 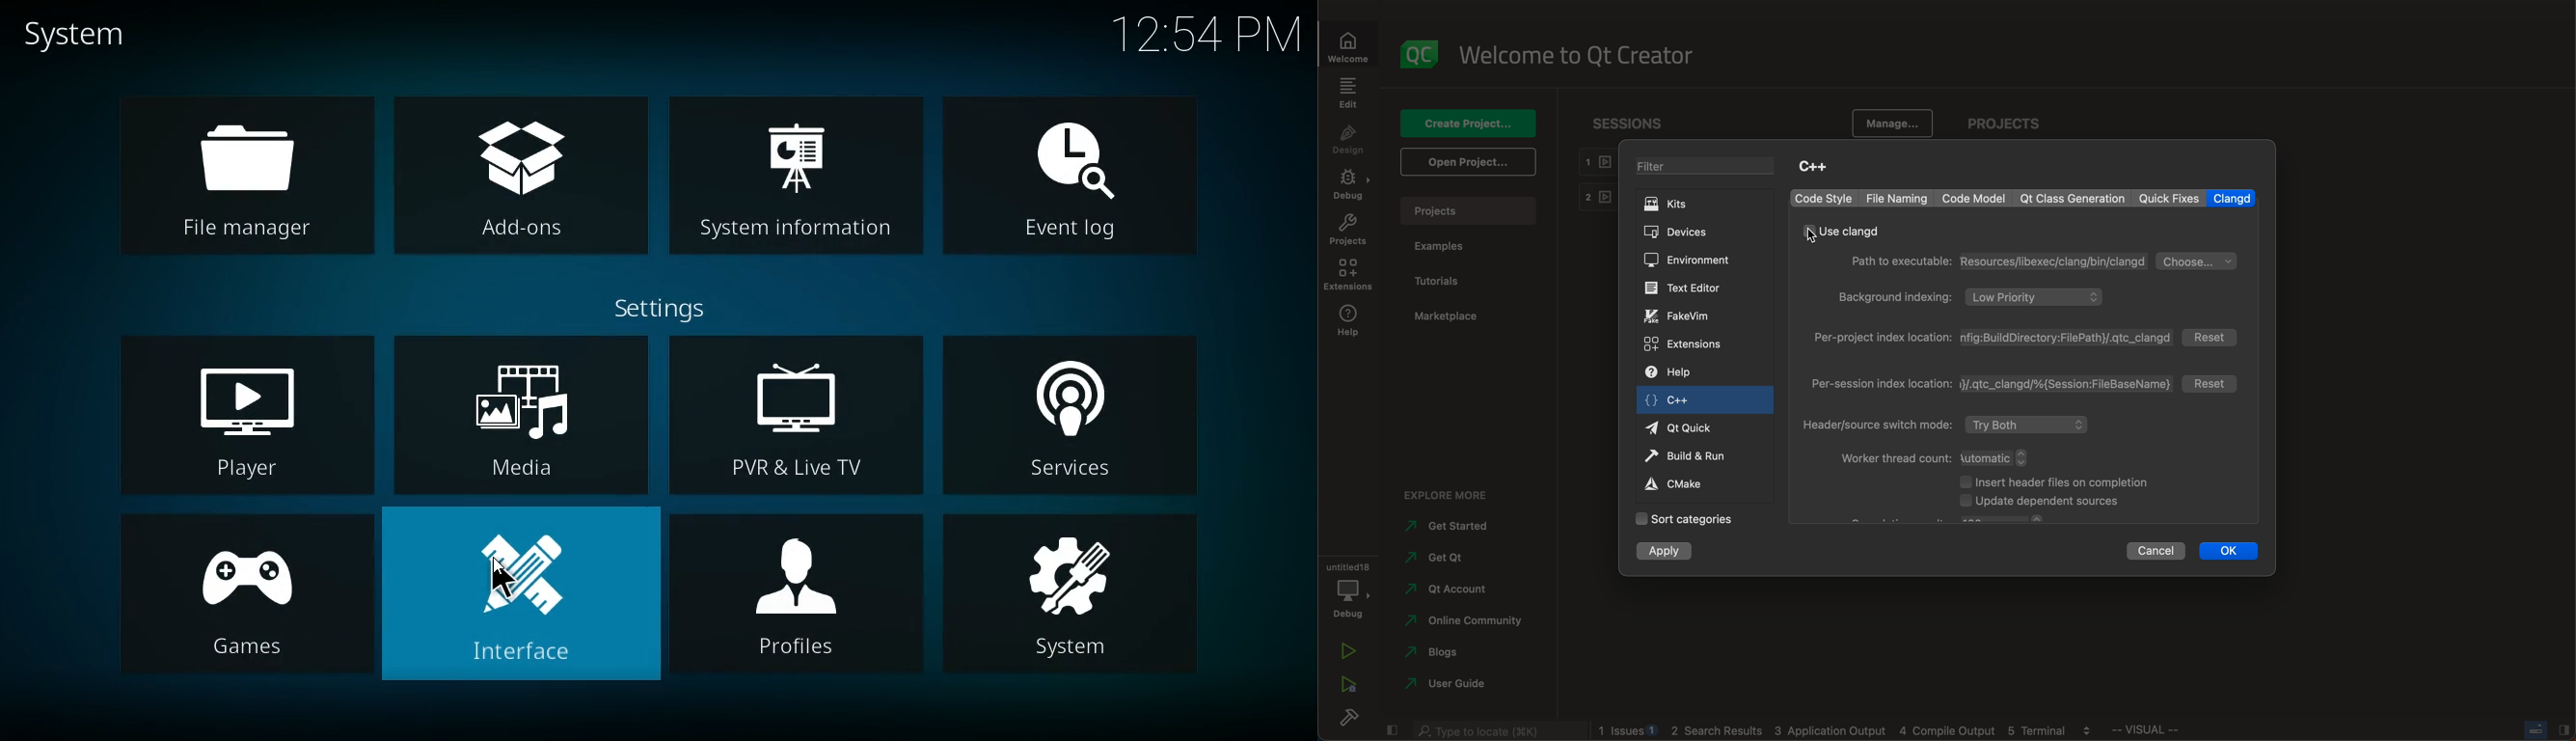 What do you see at coordinates (2158, 553) in the screenshot?
I see `cancel` at bounding box center [2158, 553].